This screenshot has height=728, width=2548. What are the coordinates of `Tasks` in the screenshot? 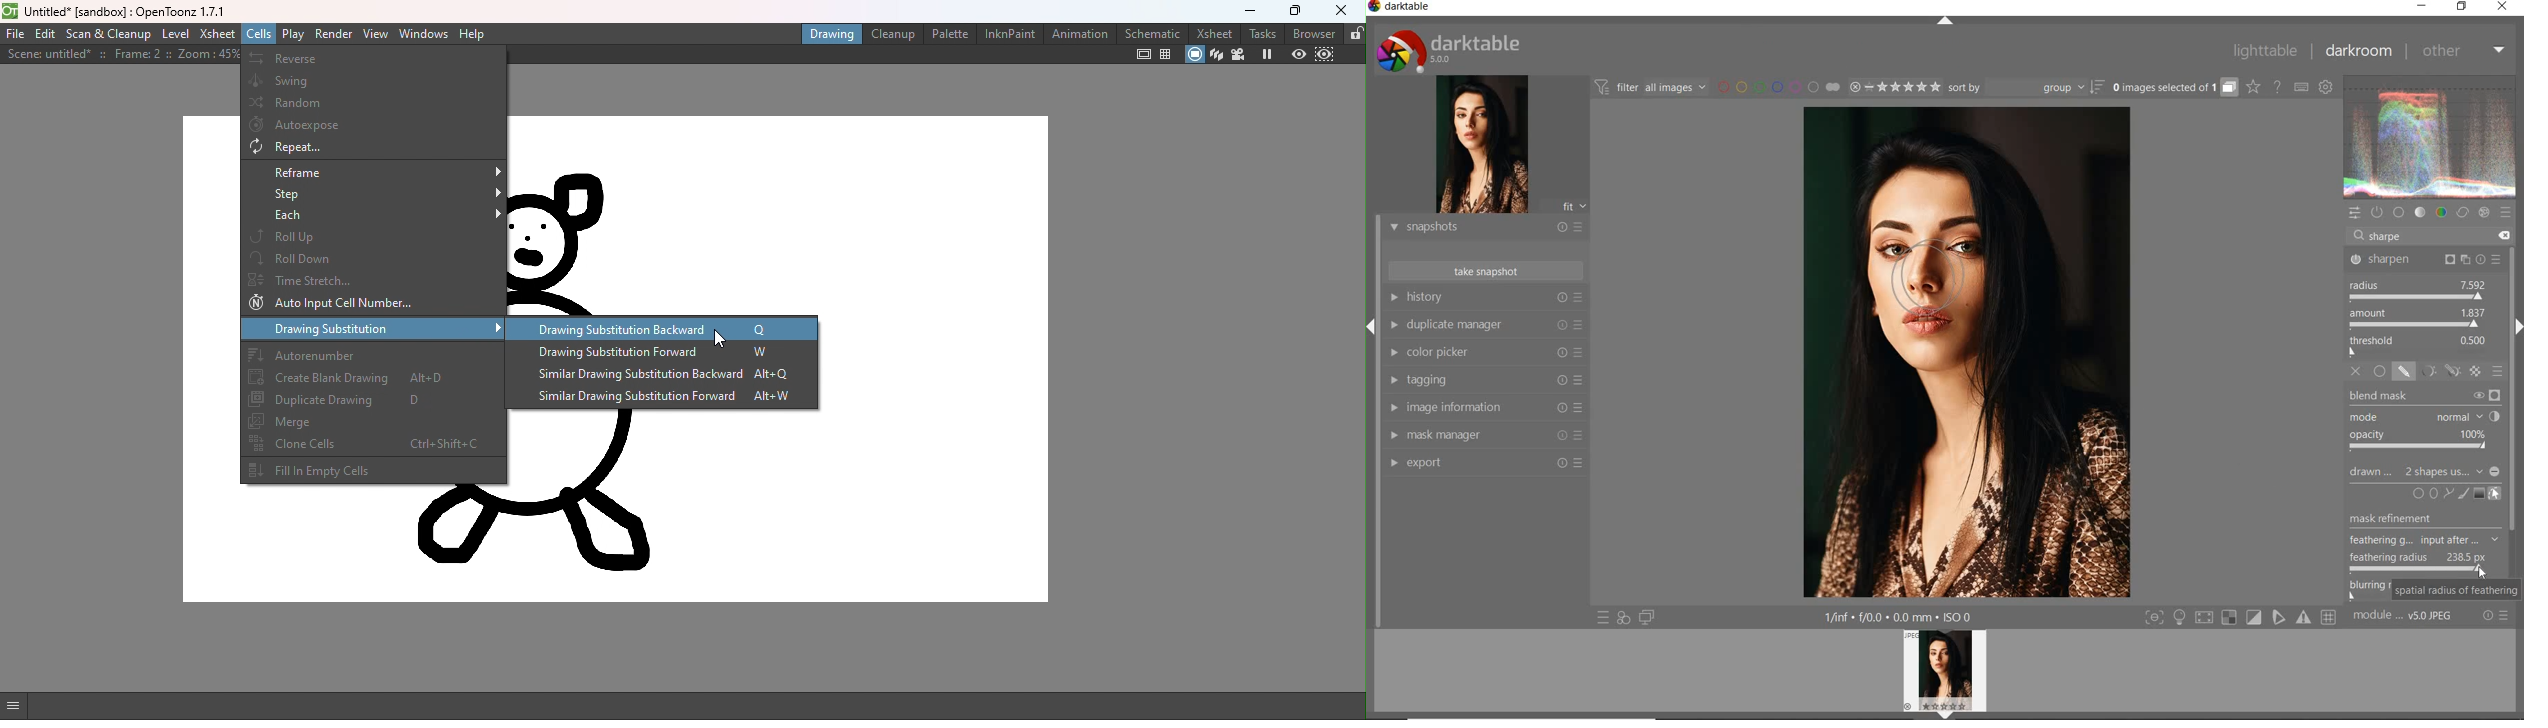 It's located at (1264, 32).